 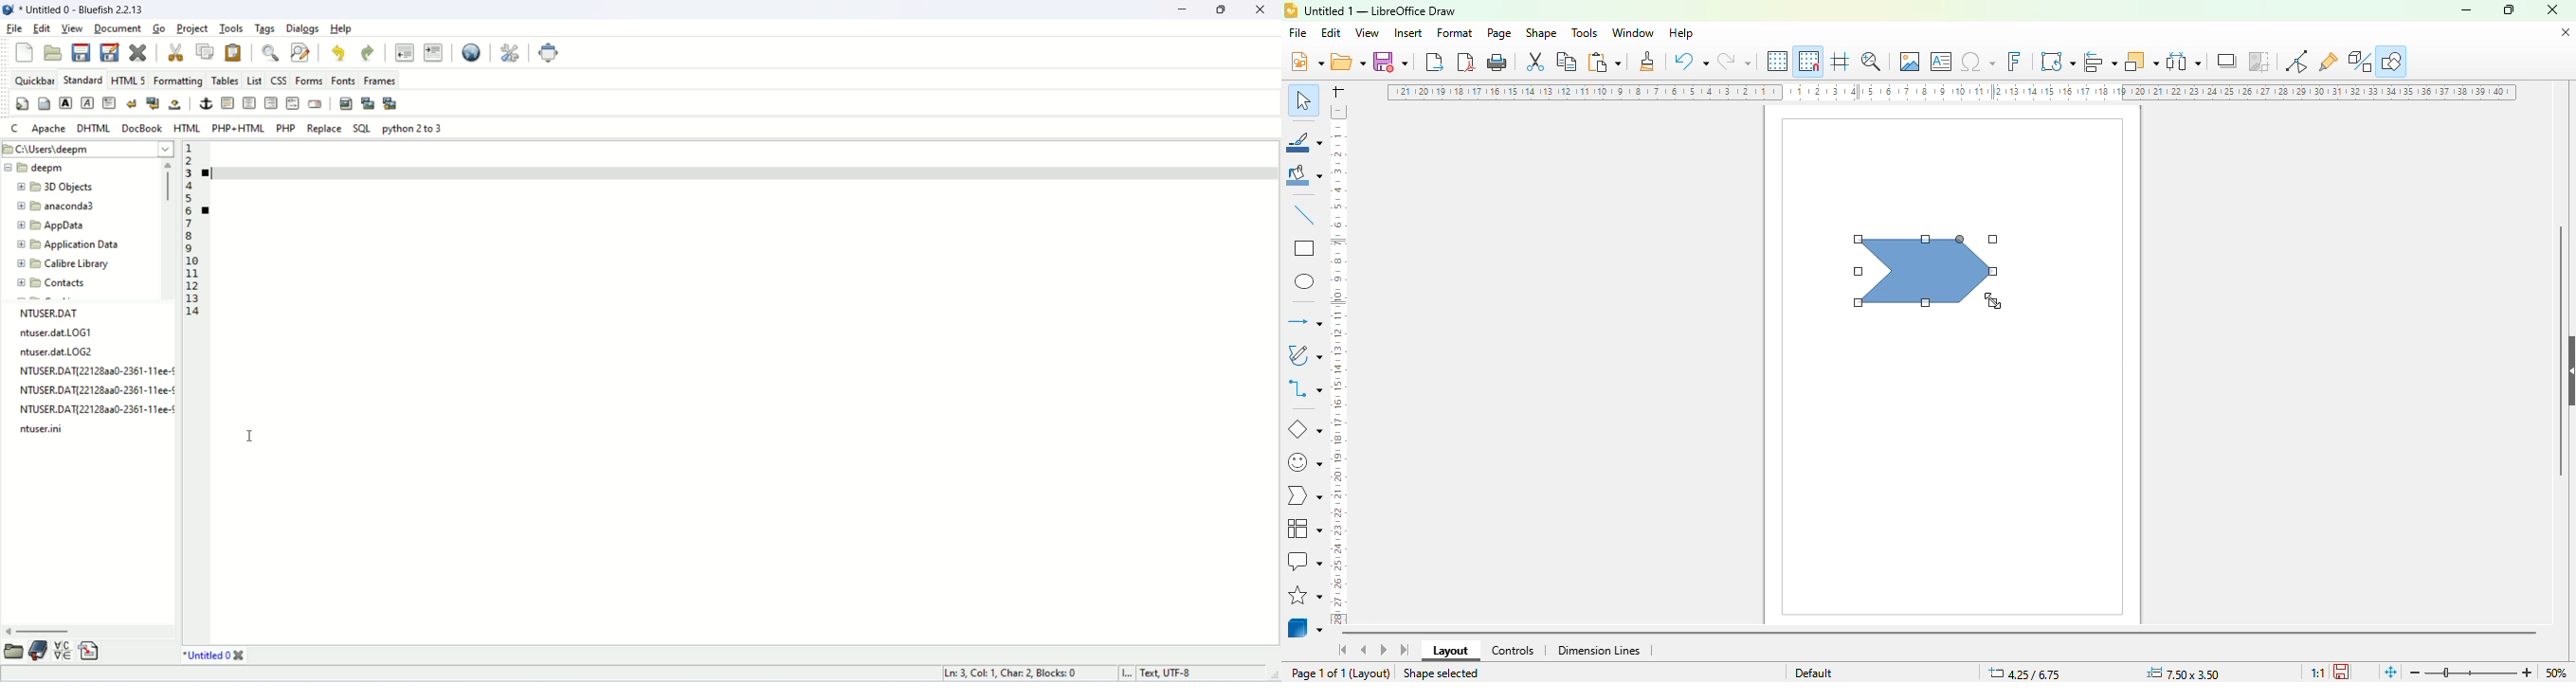 What do you see at coordinates (207, 52) in the screenshot?
I see `copy` at bounding box center [207, 52].